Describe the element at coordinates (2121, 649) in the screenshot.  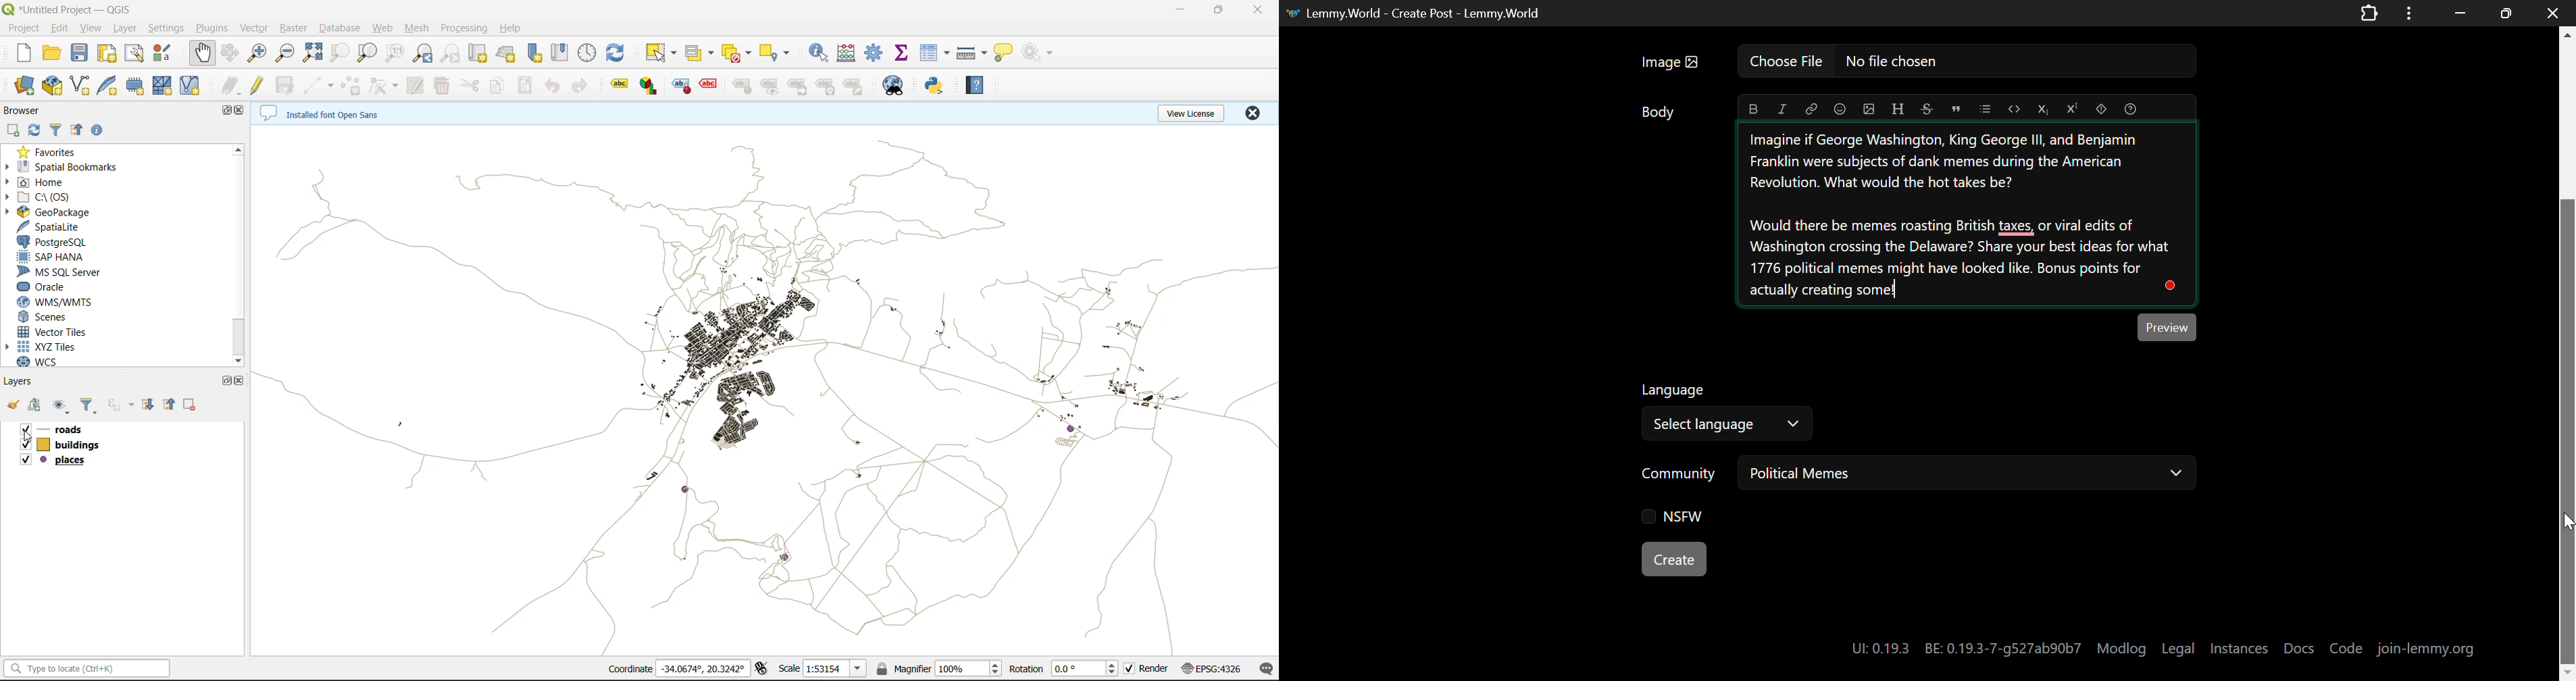
I see `Modlog` at that location.